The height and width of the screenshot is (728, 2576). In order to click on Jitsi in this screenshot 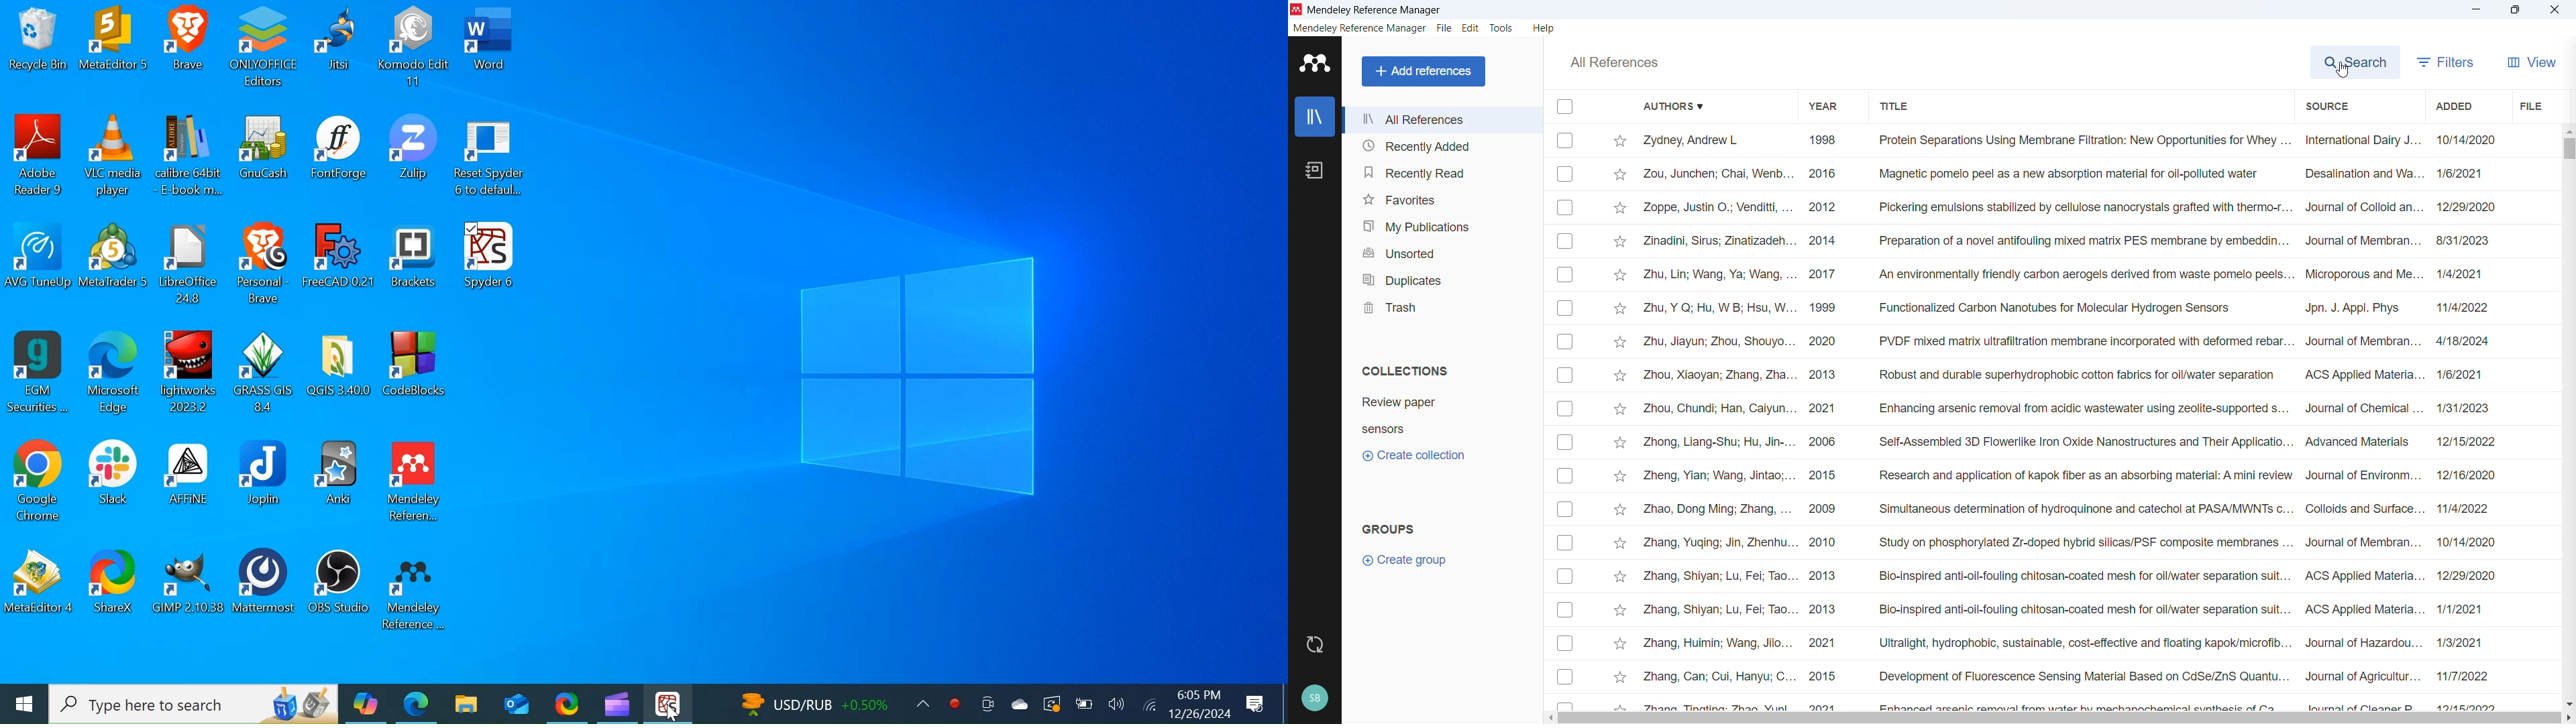, I will do `click(340, 48)`.